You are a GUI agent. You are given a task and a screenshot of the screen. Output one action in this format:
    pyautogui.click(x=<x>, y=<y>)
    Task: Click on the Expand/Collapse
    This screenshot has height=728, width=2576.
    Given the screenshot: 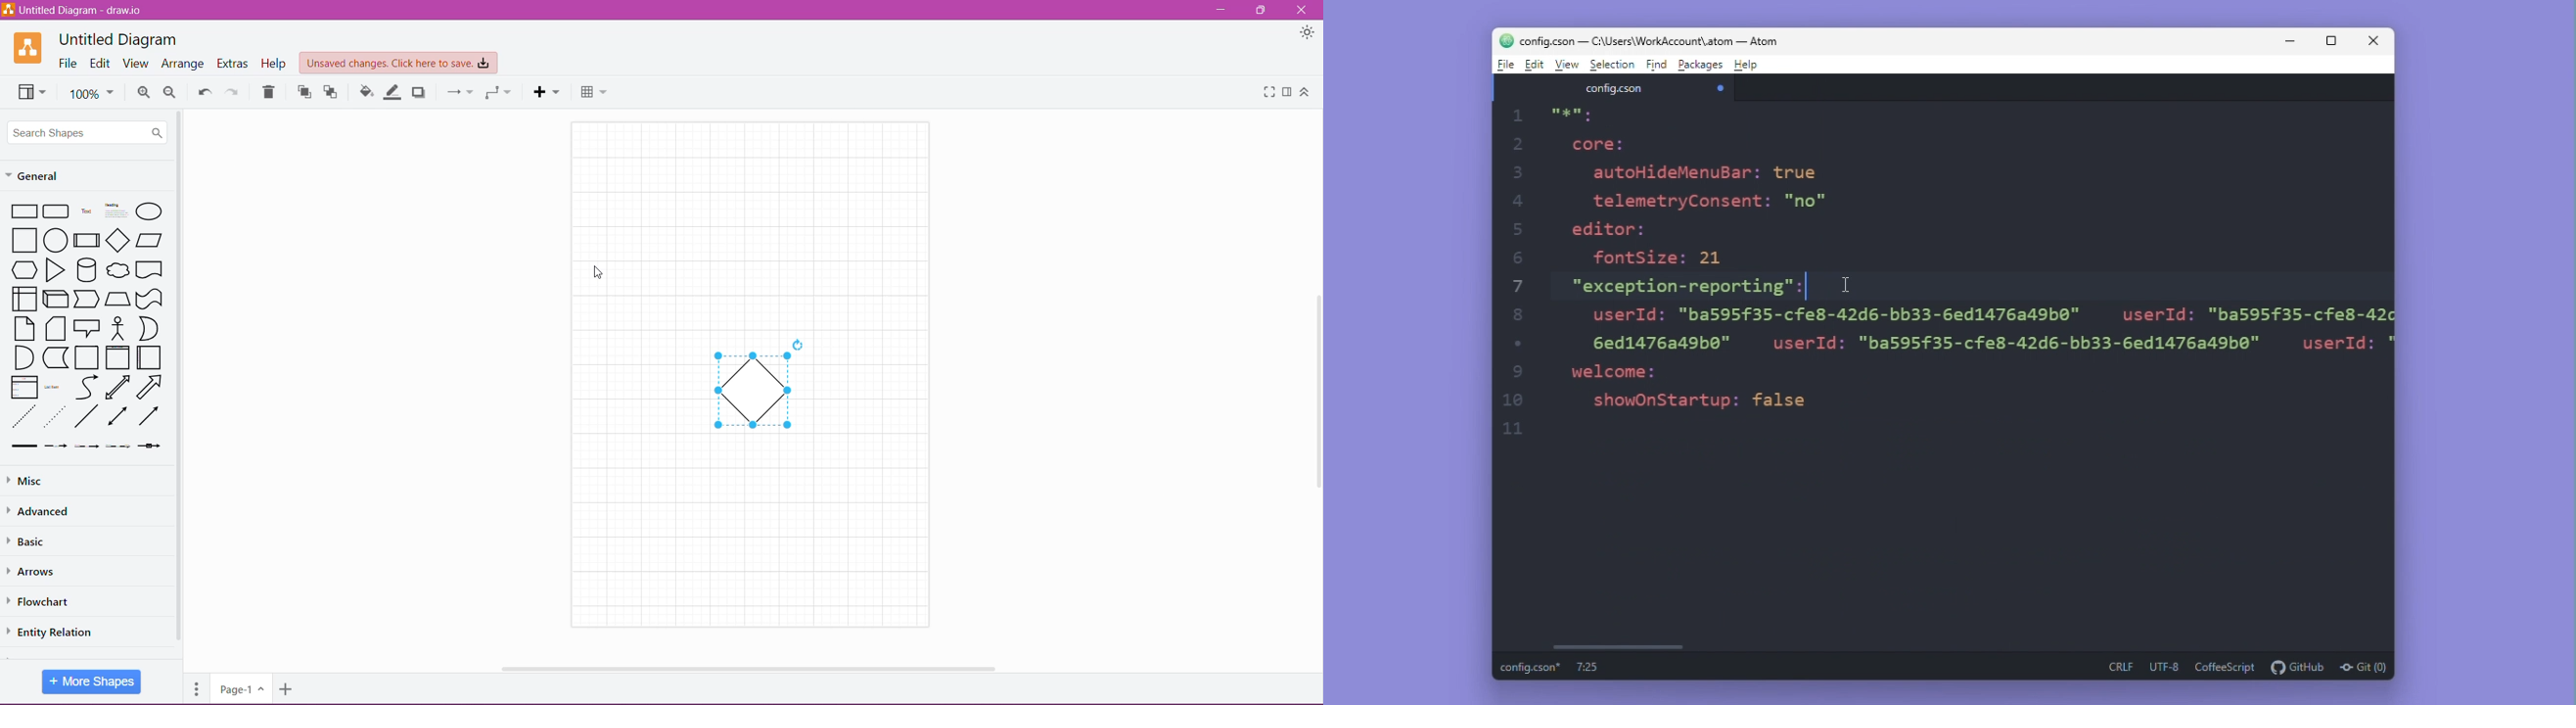 What is the action you would take?
    pyautogui.click(x=1307, y=94)
    